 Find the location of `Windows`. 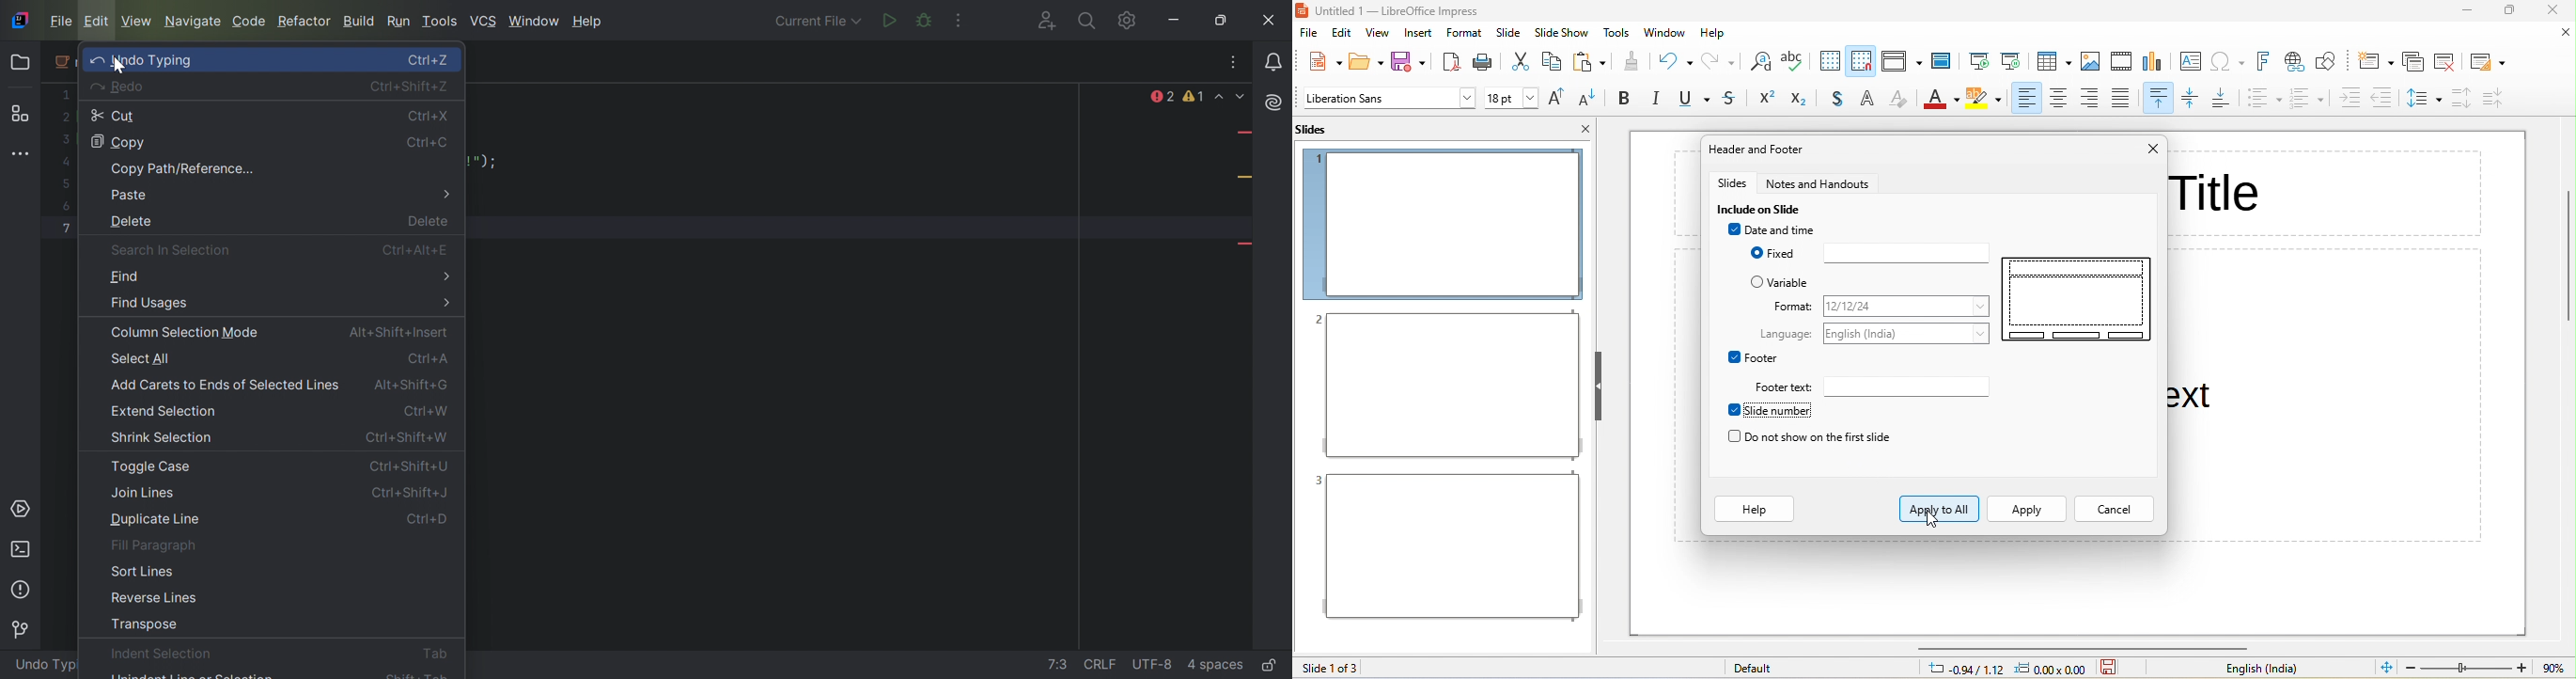

Windows is located at coordinates (534, 22).